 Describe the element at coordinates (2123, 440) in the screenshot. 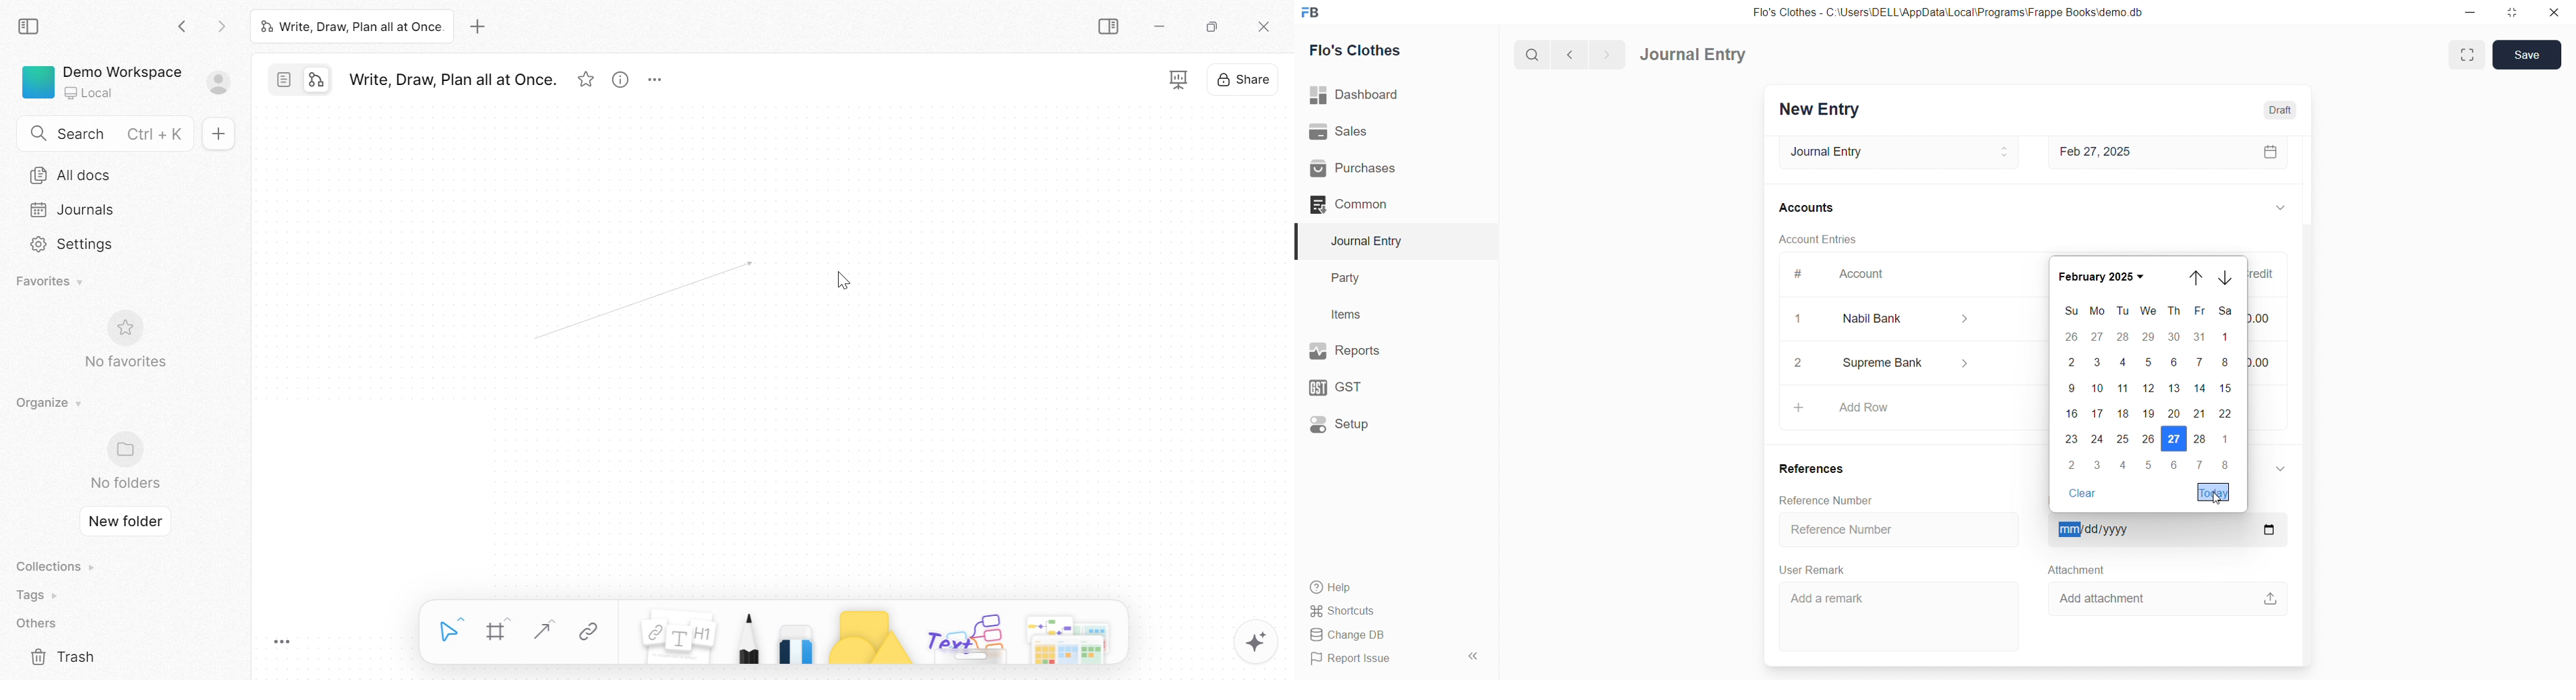

I see `26` at that location.